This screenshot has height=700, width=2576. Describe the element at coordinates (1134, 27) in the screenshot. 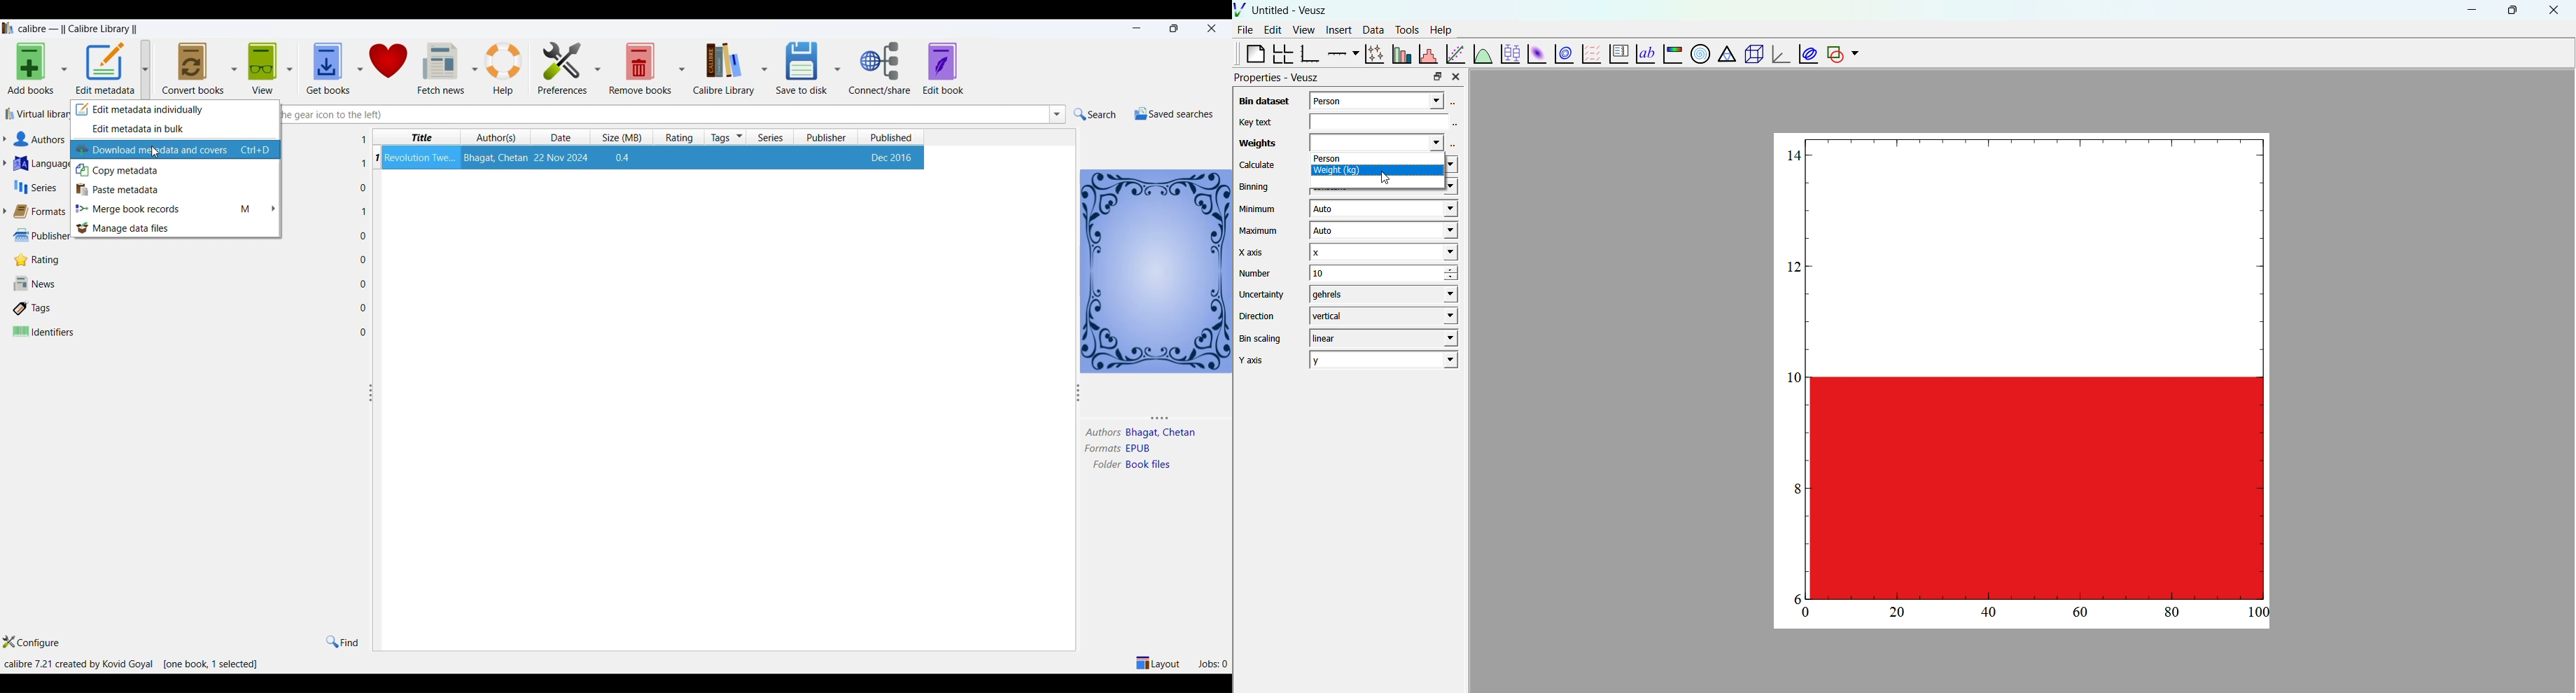

I see `minimize` at that location.